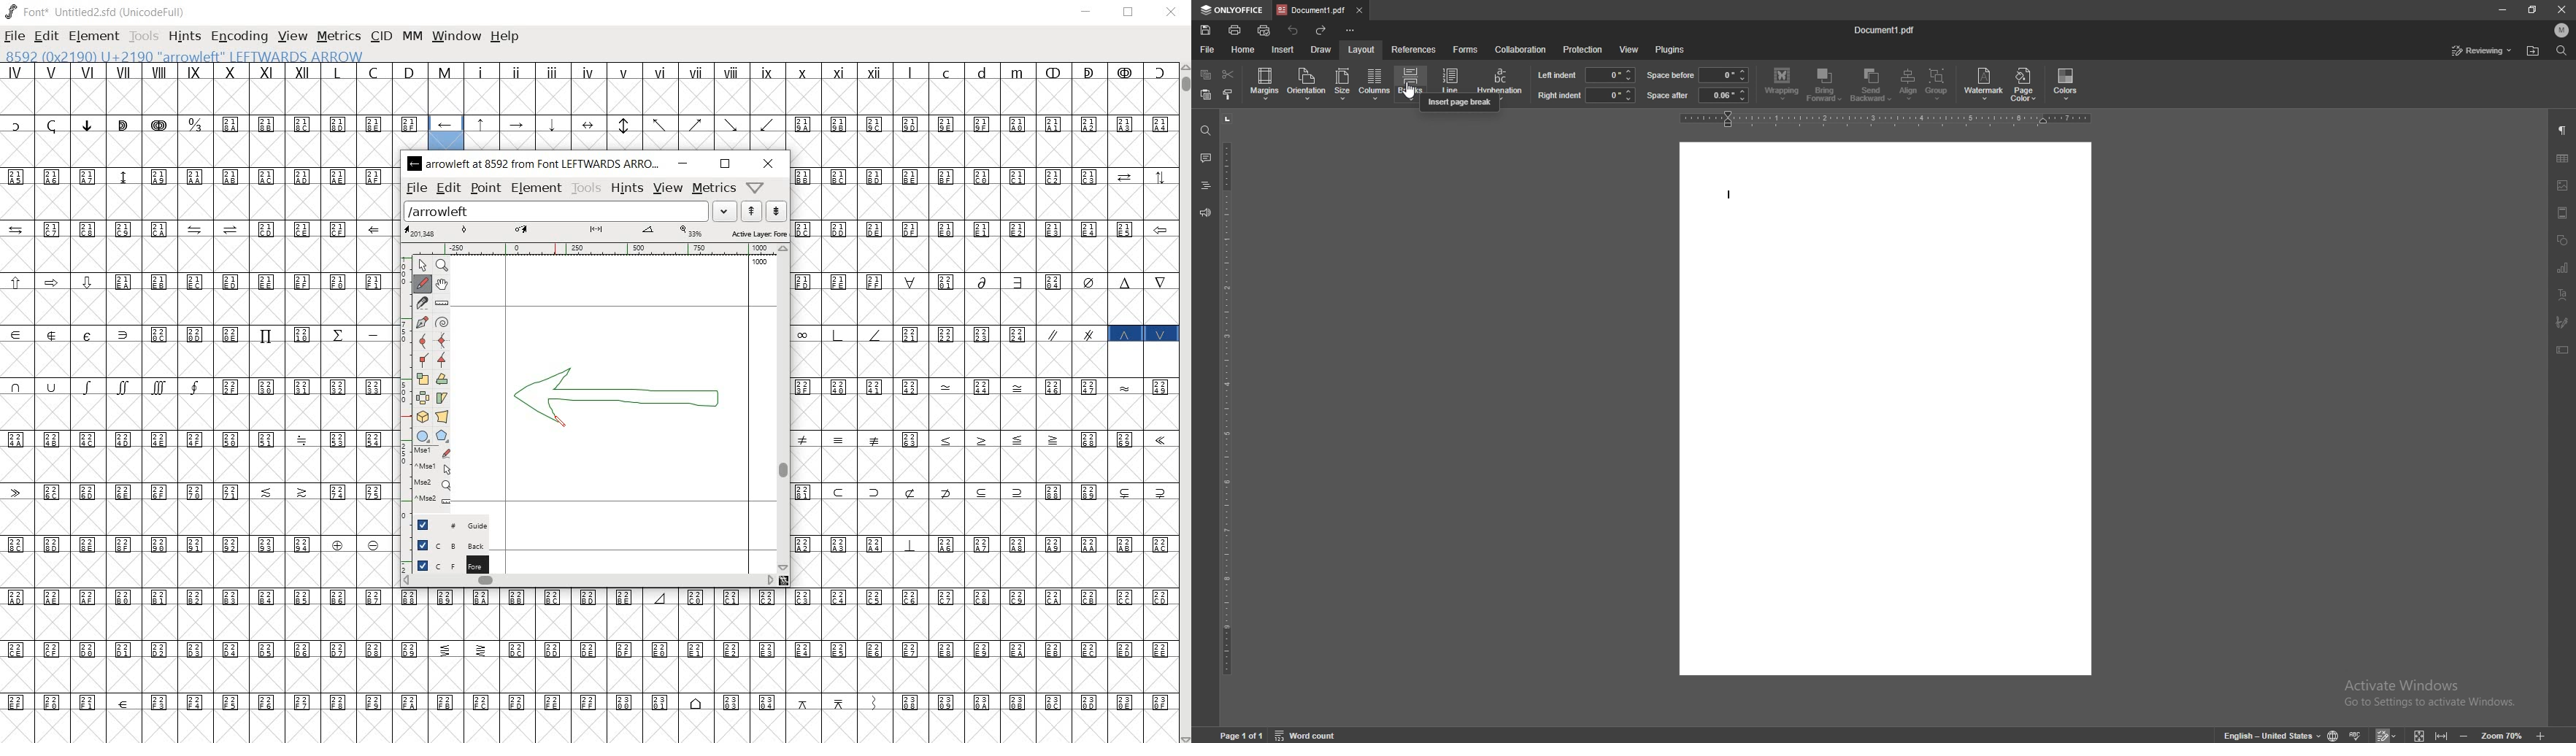 Image resolution: width=2576 pixels, height=756 pixels. Describe the element at coordinates (1266, 83) in the screenshot. I see `margins` at that location.